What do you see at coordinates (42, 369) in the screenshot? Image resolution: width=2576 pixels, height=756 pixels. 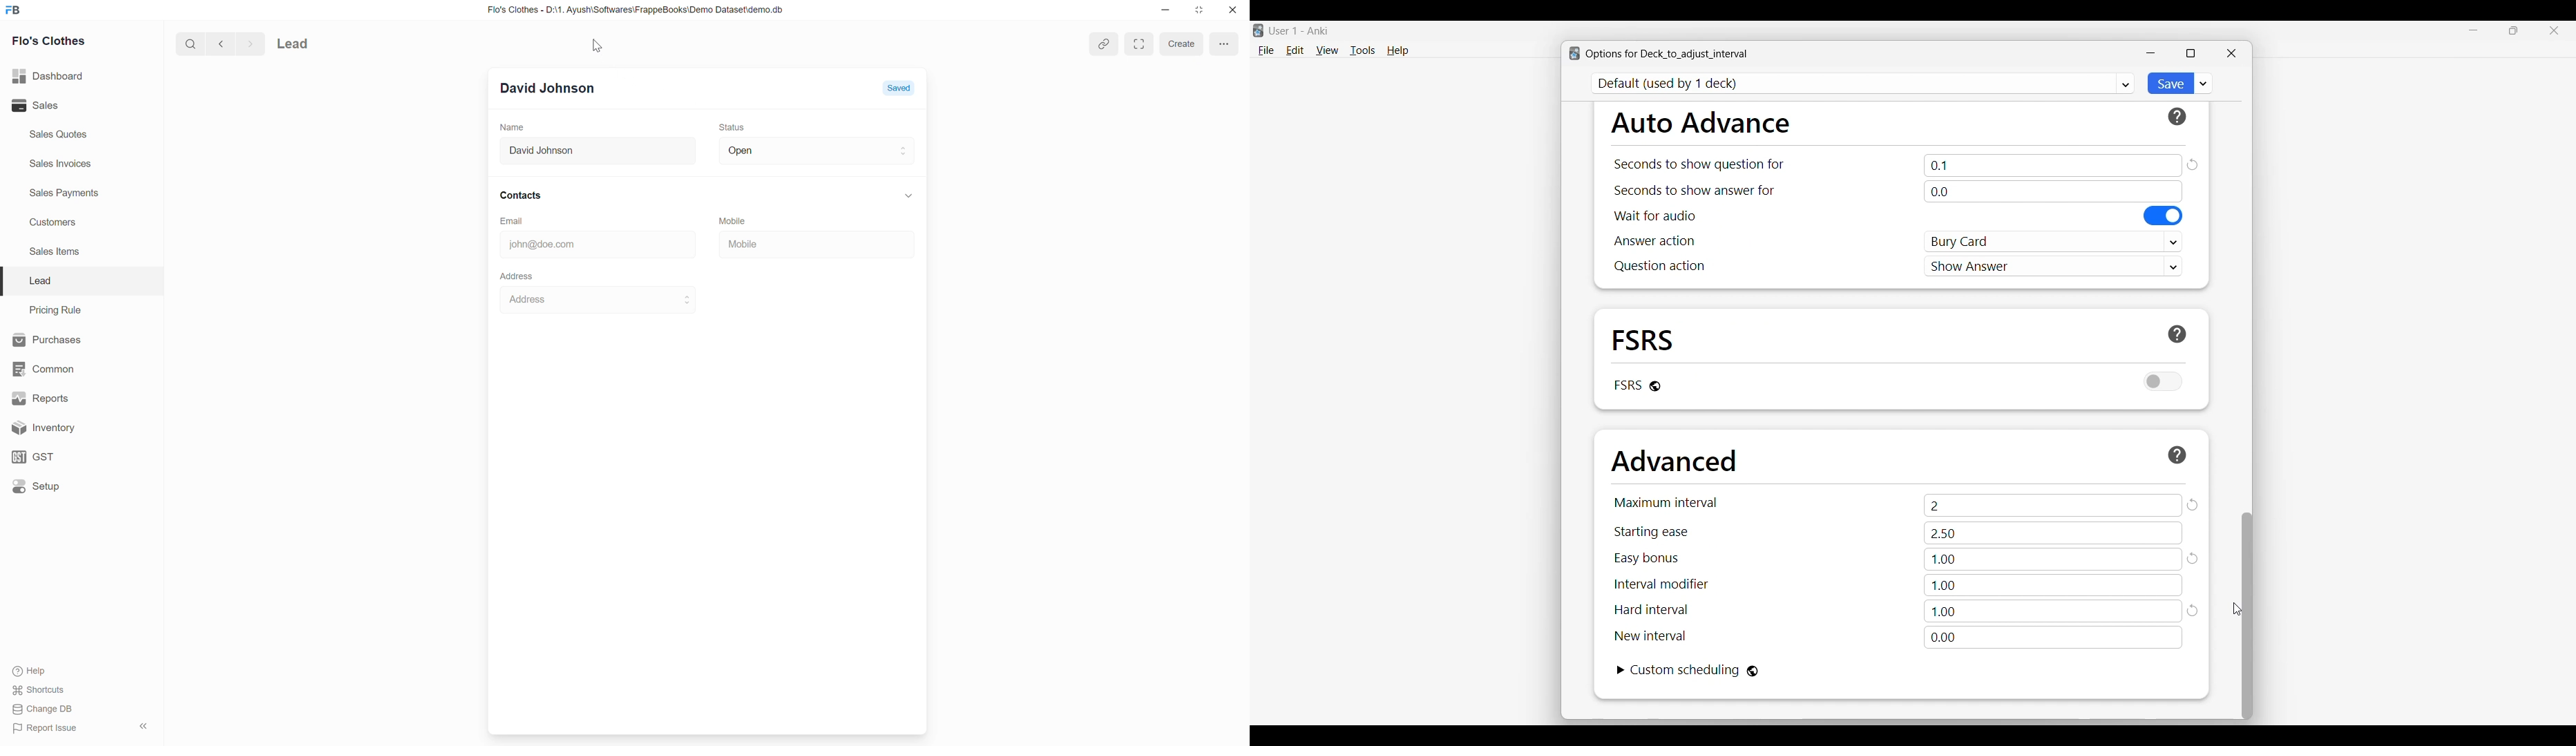 I see ` Common` at bounding box center [42, 369].